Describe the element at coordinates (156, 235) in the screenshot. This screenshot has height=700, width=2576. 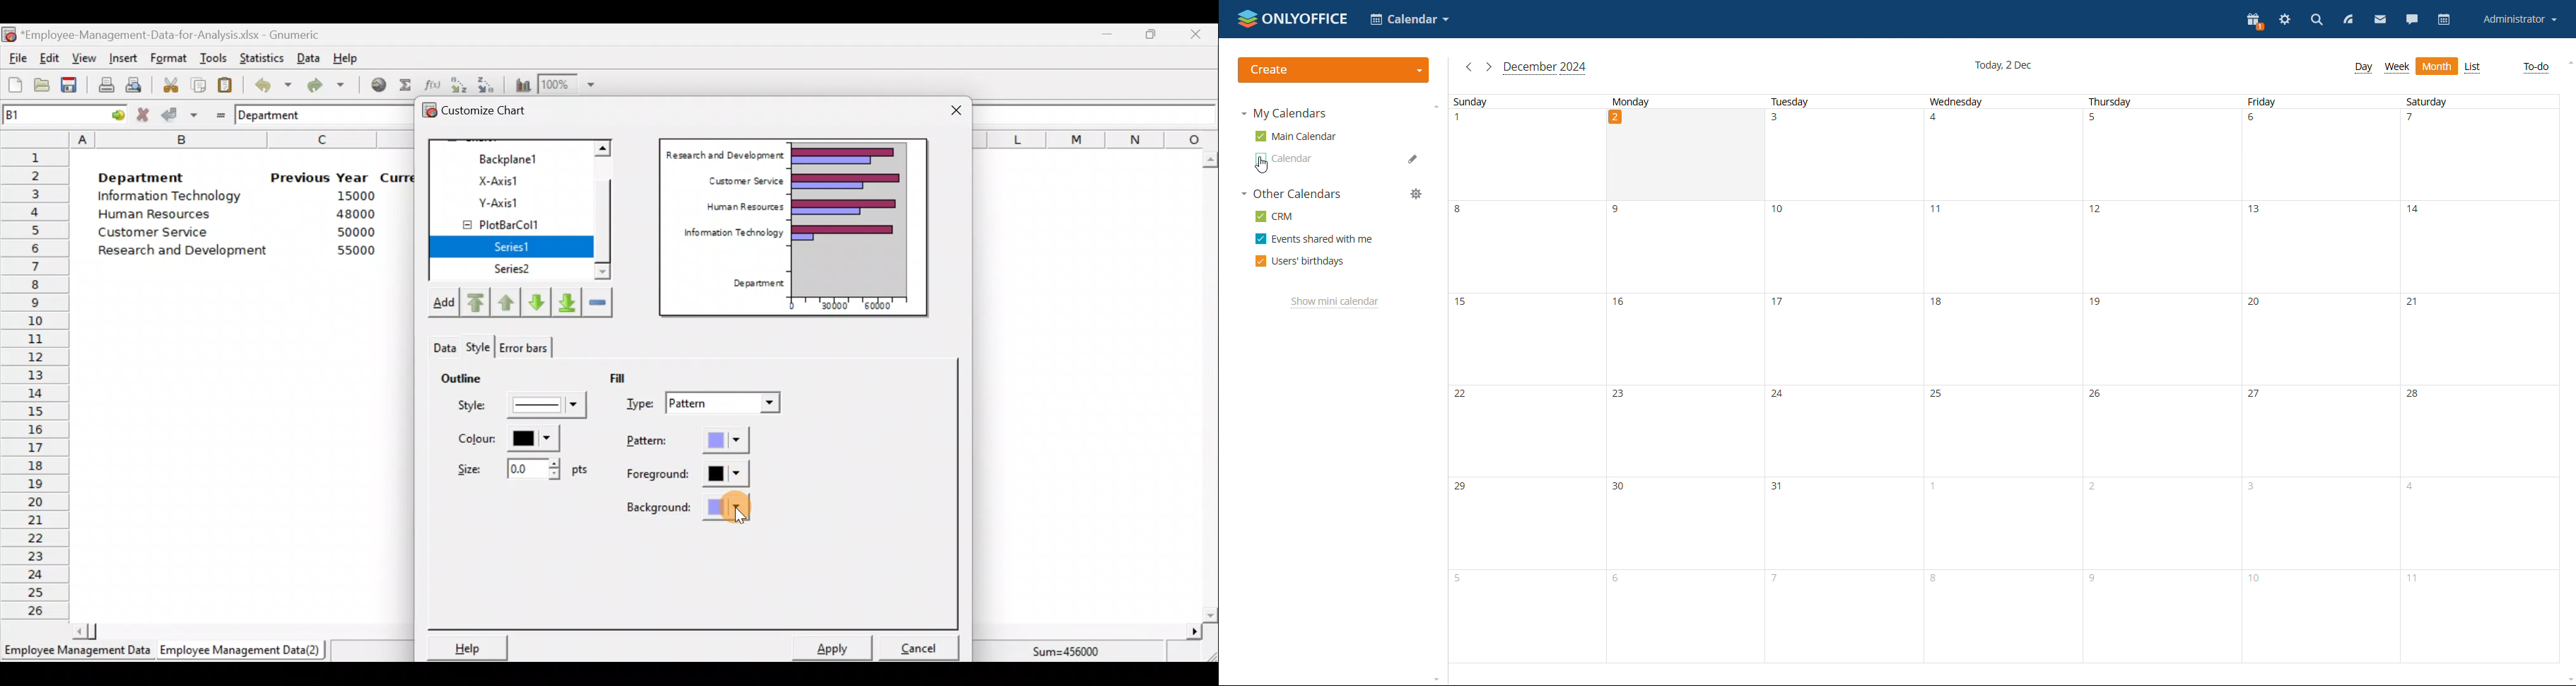
I see `Customer Service` at that location.